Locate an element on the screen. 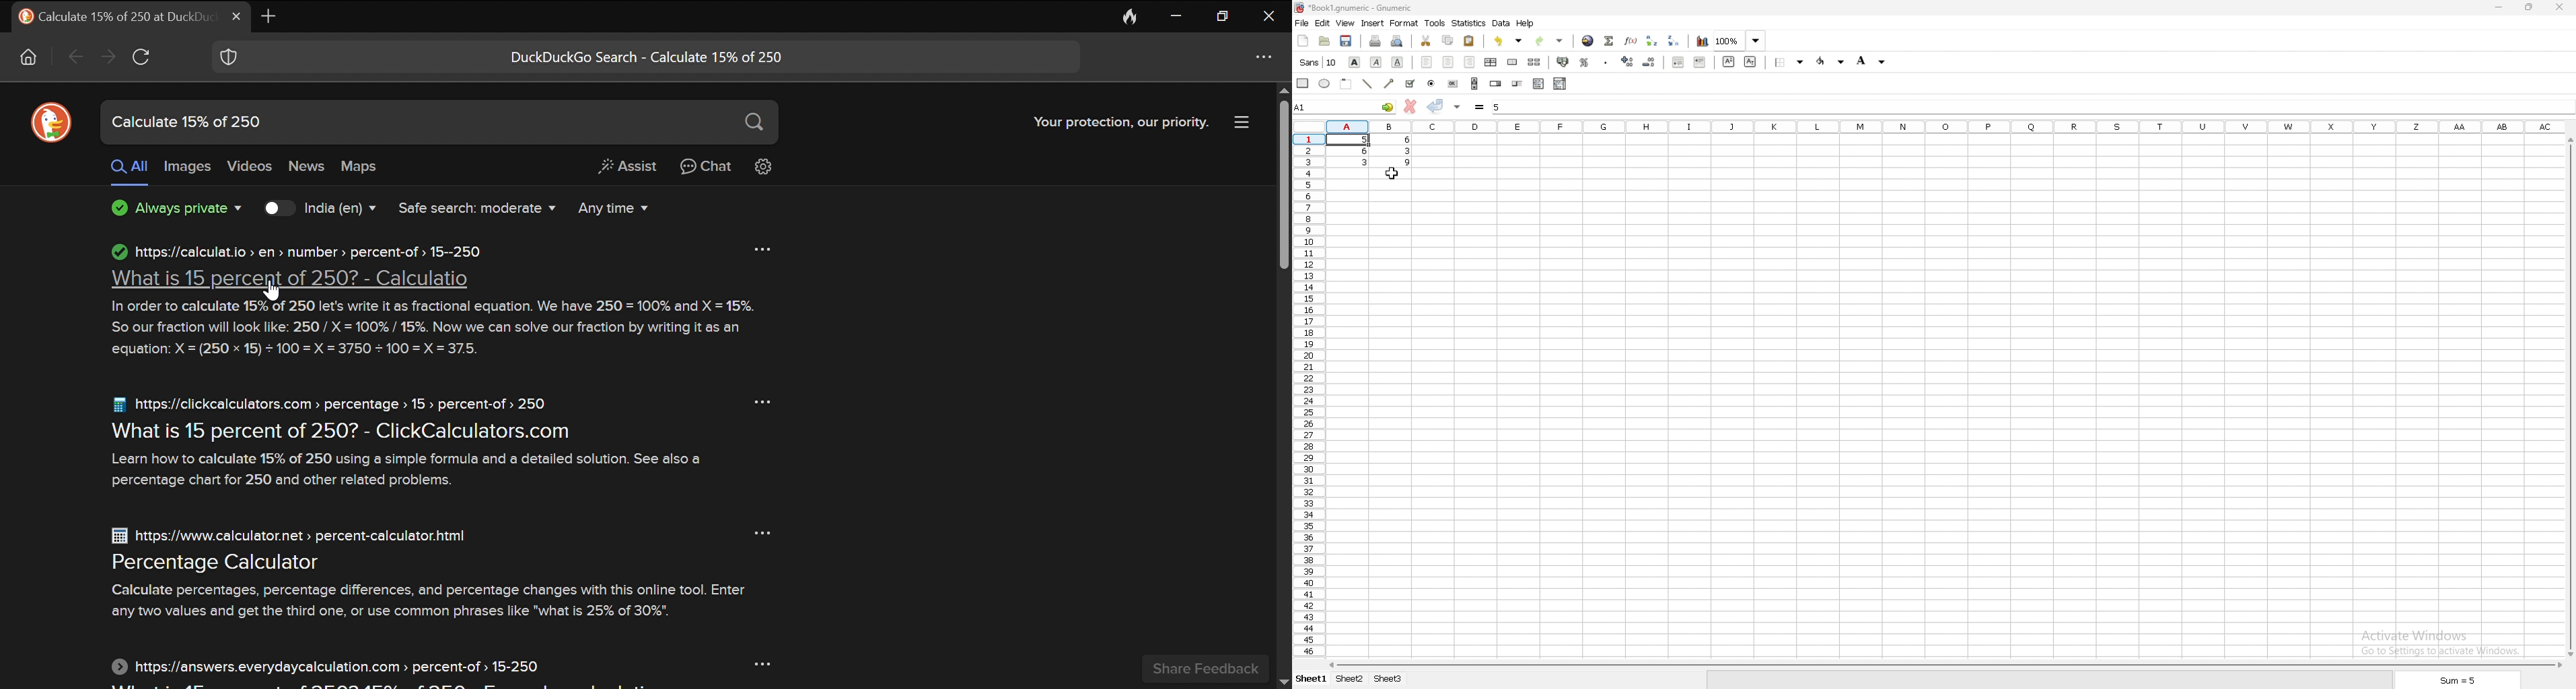 The width and height of the screenshot is (2576, 700). Turn on/off is located at coordinates (271, 208).